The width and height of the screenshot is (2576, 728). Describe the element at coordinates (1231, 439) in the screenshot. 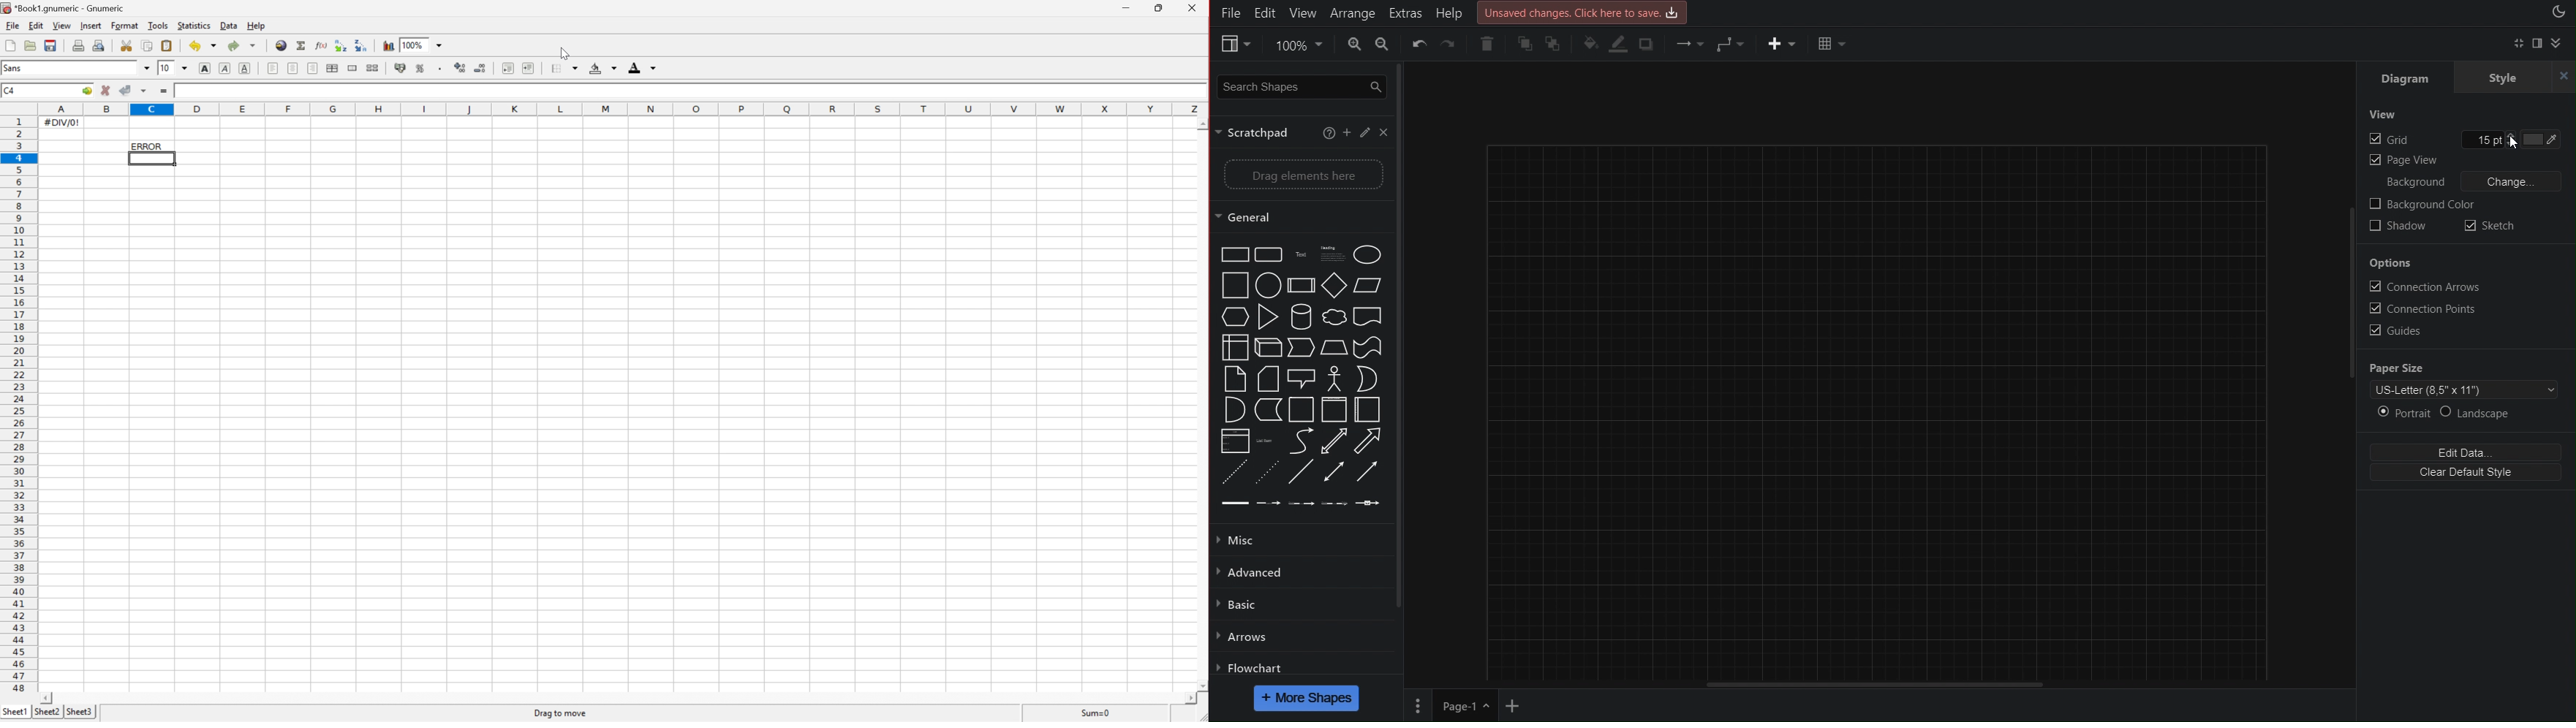

I see `paragraph` at that location.